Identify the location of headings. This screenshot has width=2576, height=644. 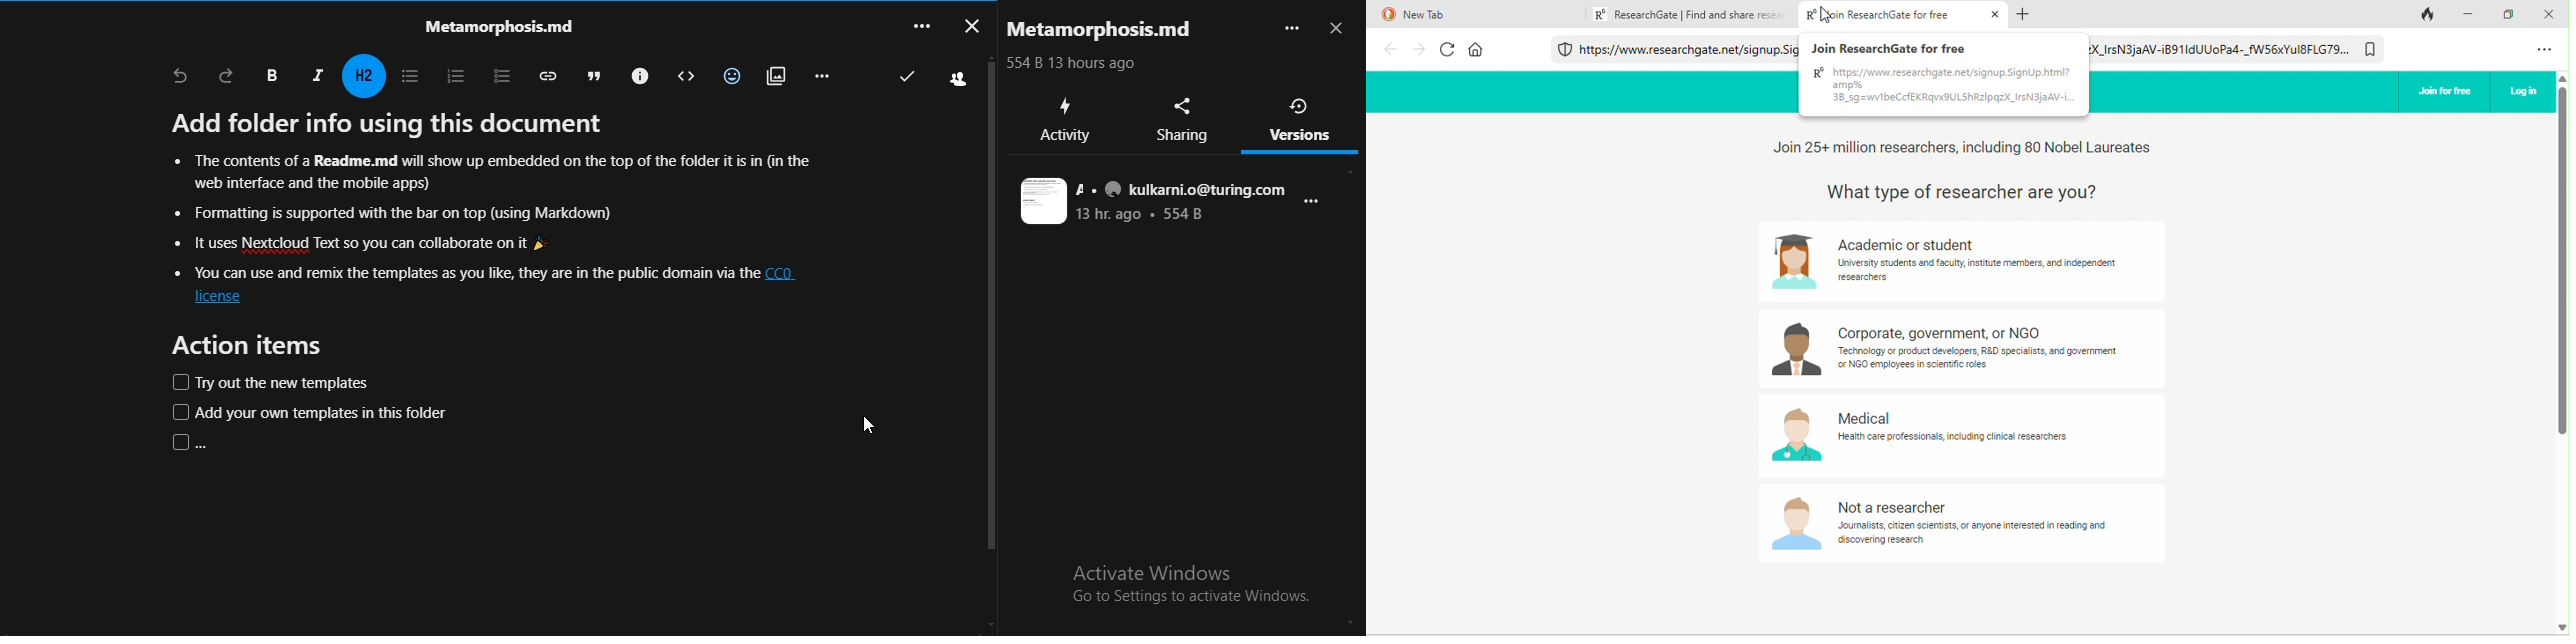
(366, 76).